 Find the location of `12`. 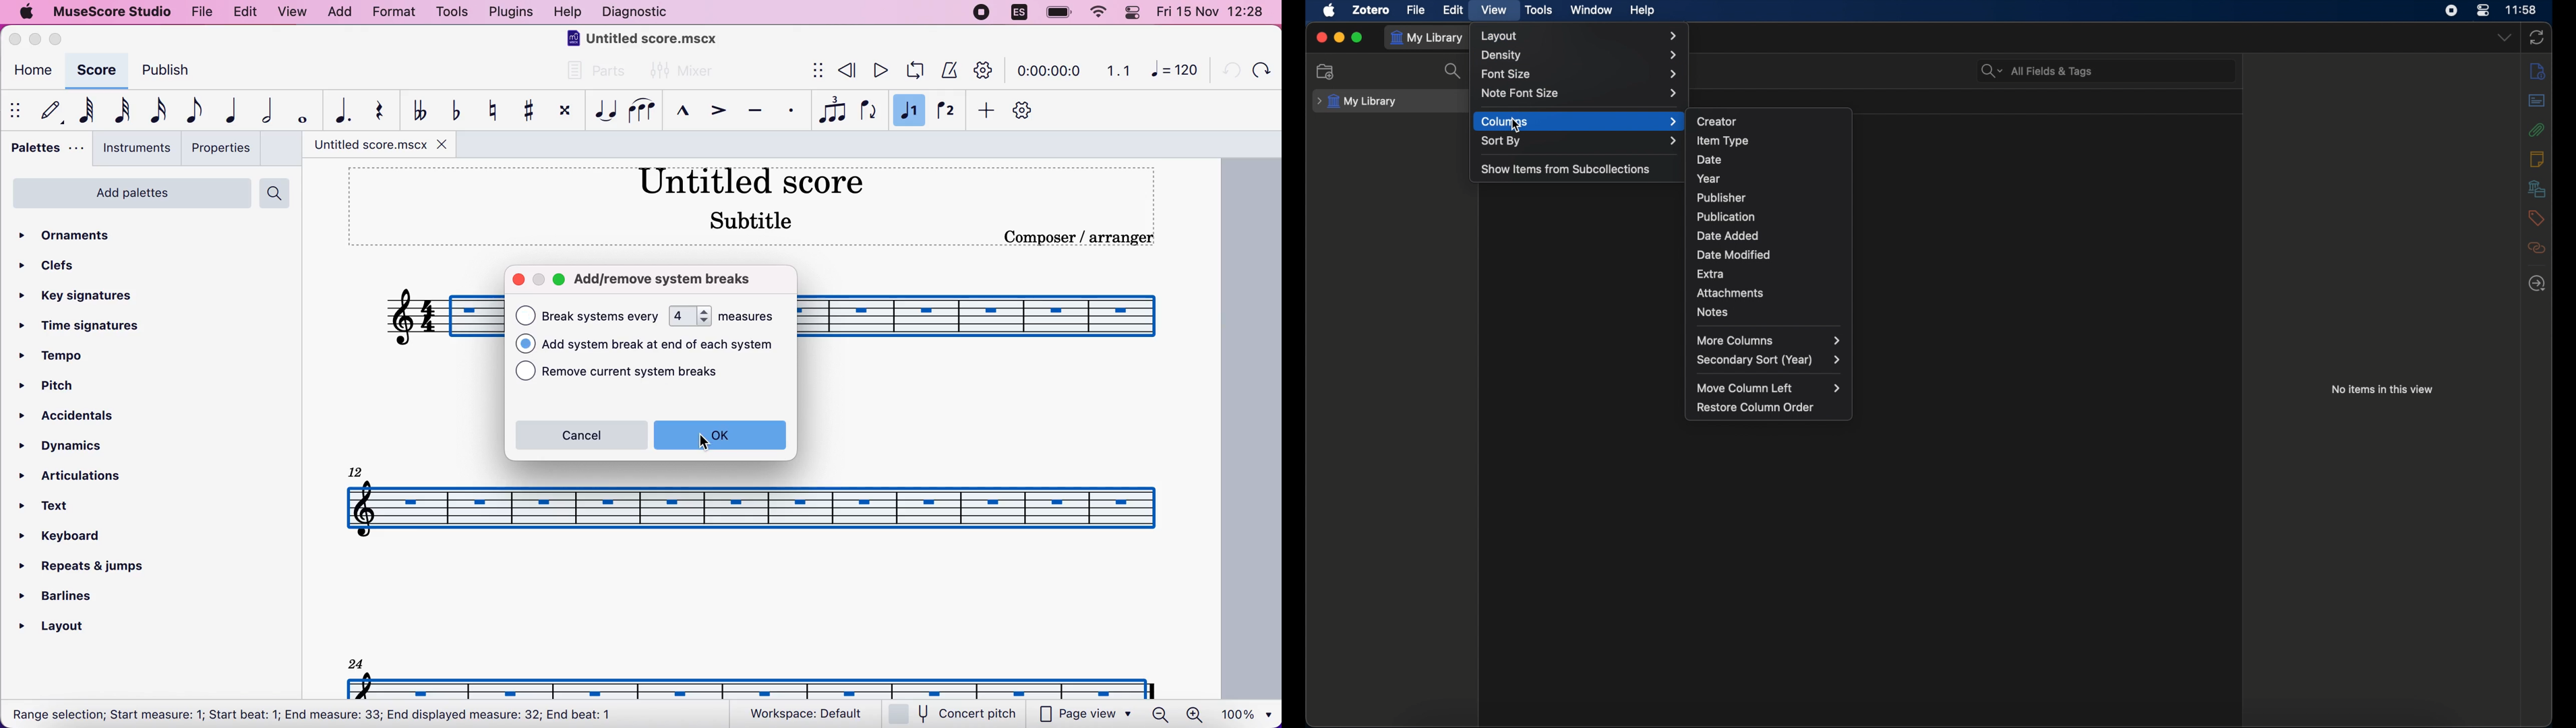

12 is located at coordinates (358, 470).